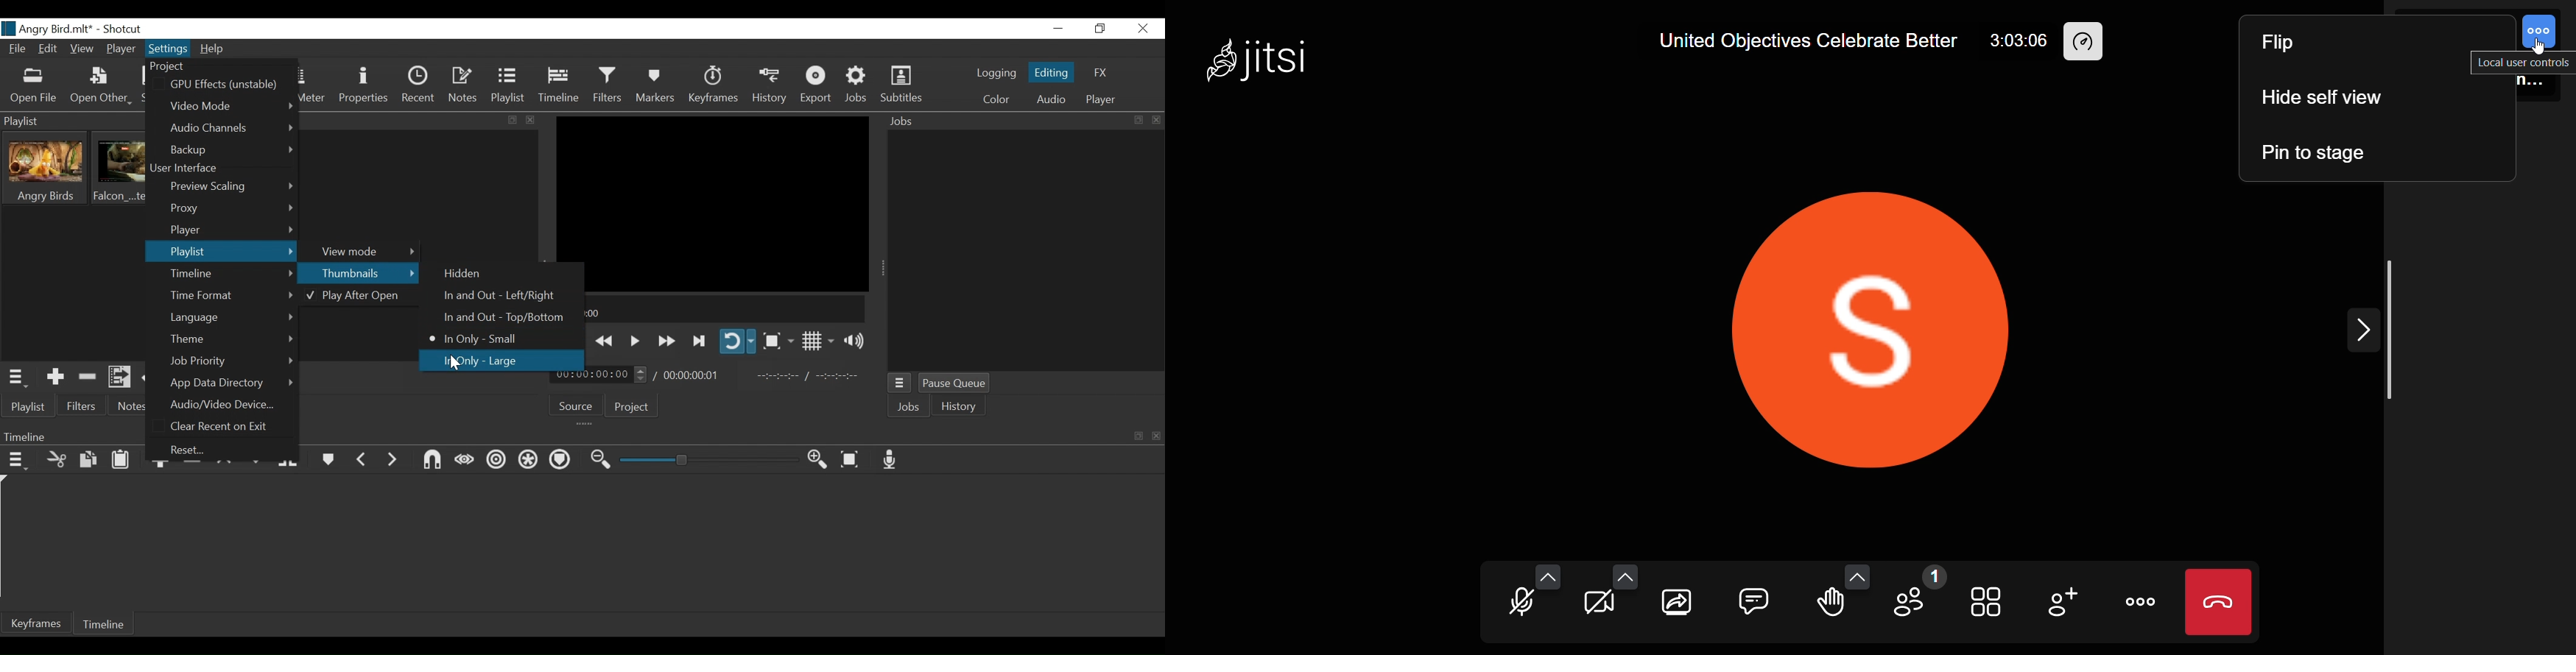 The width and height of the screenshot is (2576, 672). I want to click on Timeline, so click(103, 622).